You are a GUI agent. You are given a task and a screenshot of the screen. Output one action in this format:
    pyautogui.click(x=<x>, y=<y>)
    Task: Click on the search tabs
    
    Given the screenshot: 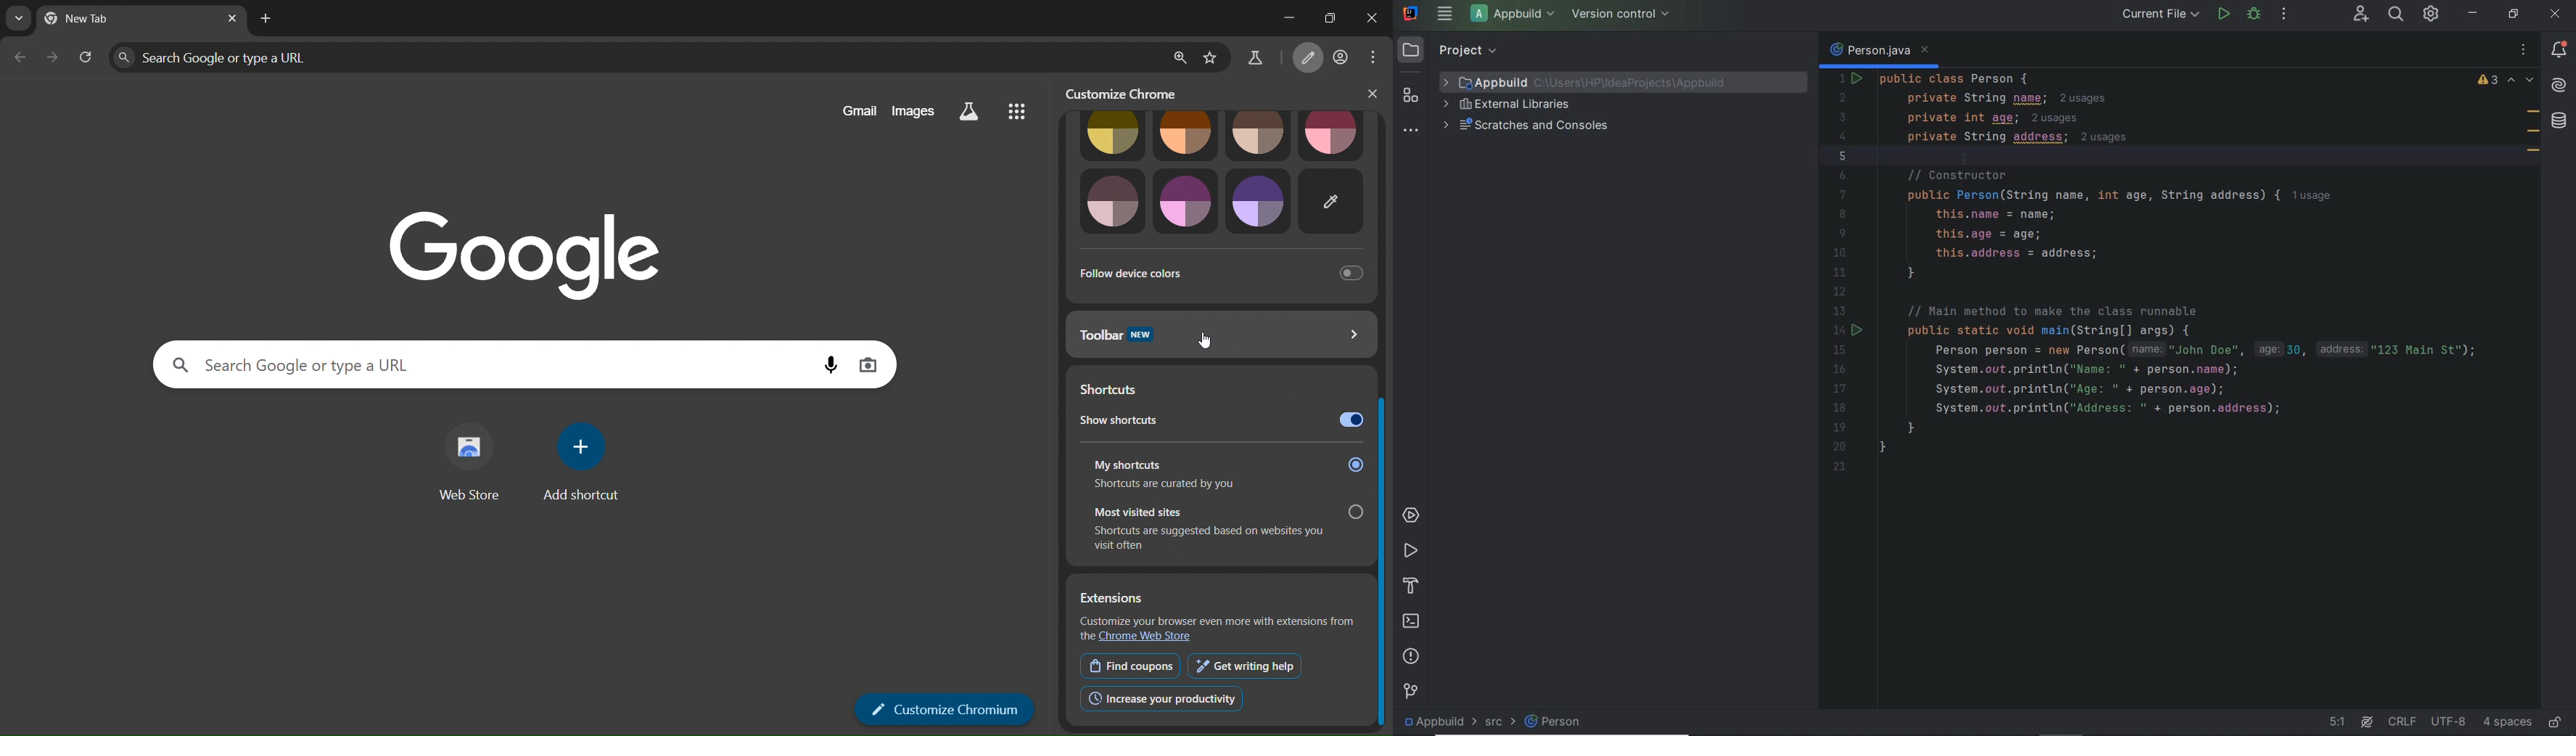 What is the action you would take?
    pyautogui.click(x=20, y=20)
    